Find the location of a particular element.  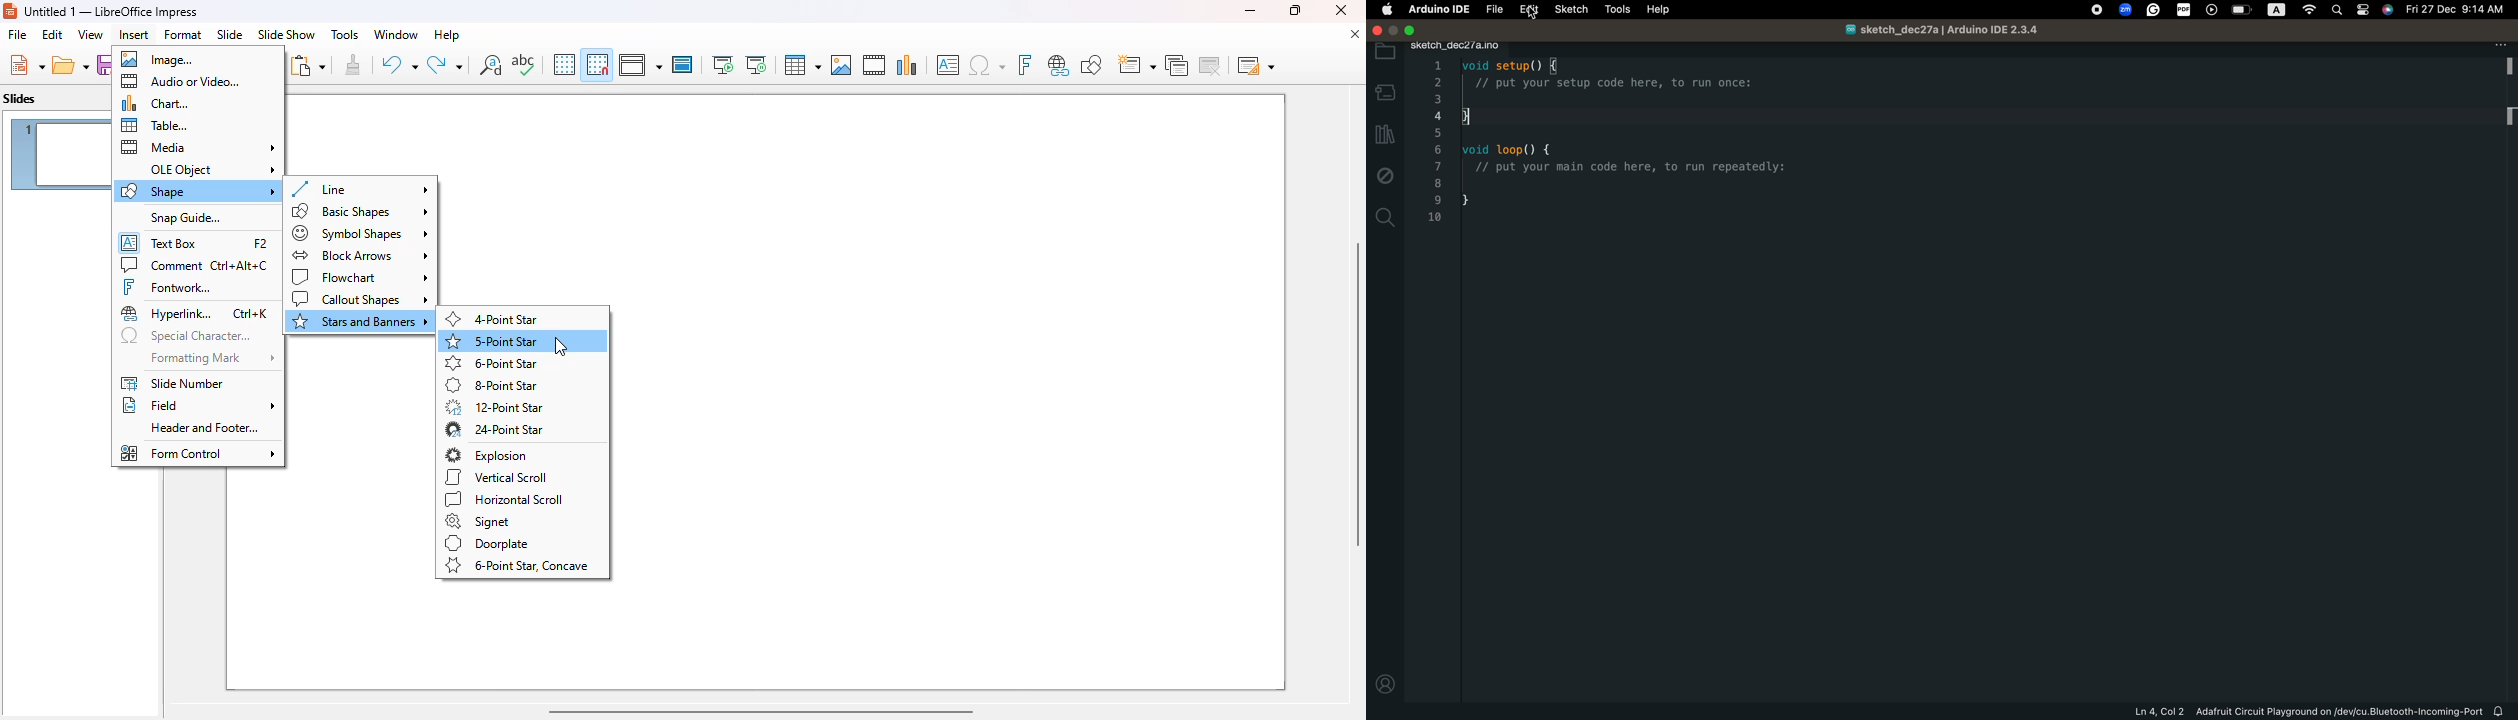

slide layout is located at coordinates (1256, 65).